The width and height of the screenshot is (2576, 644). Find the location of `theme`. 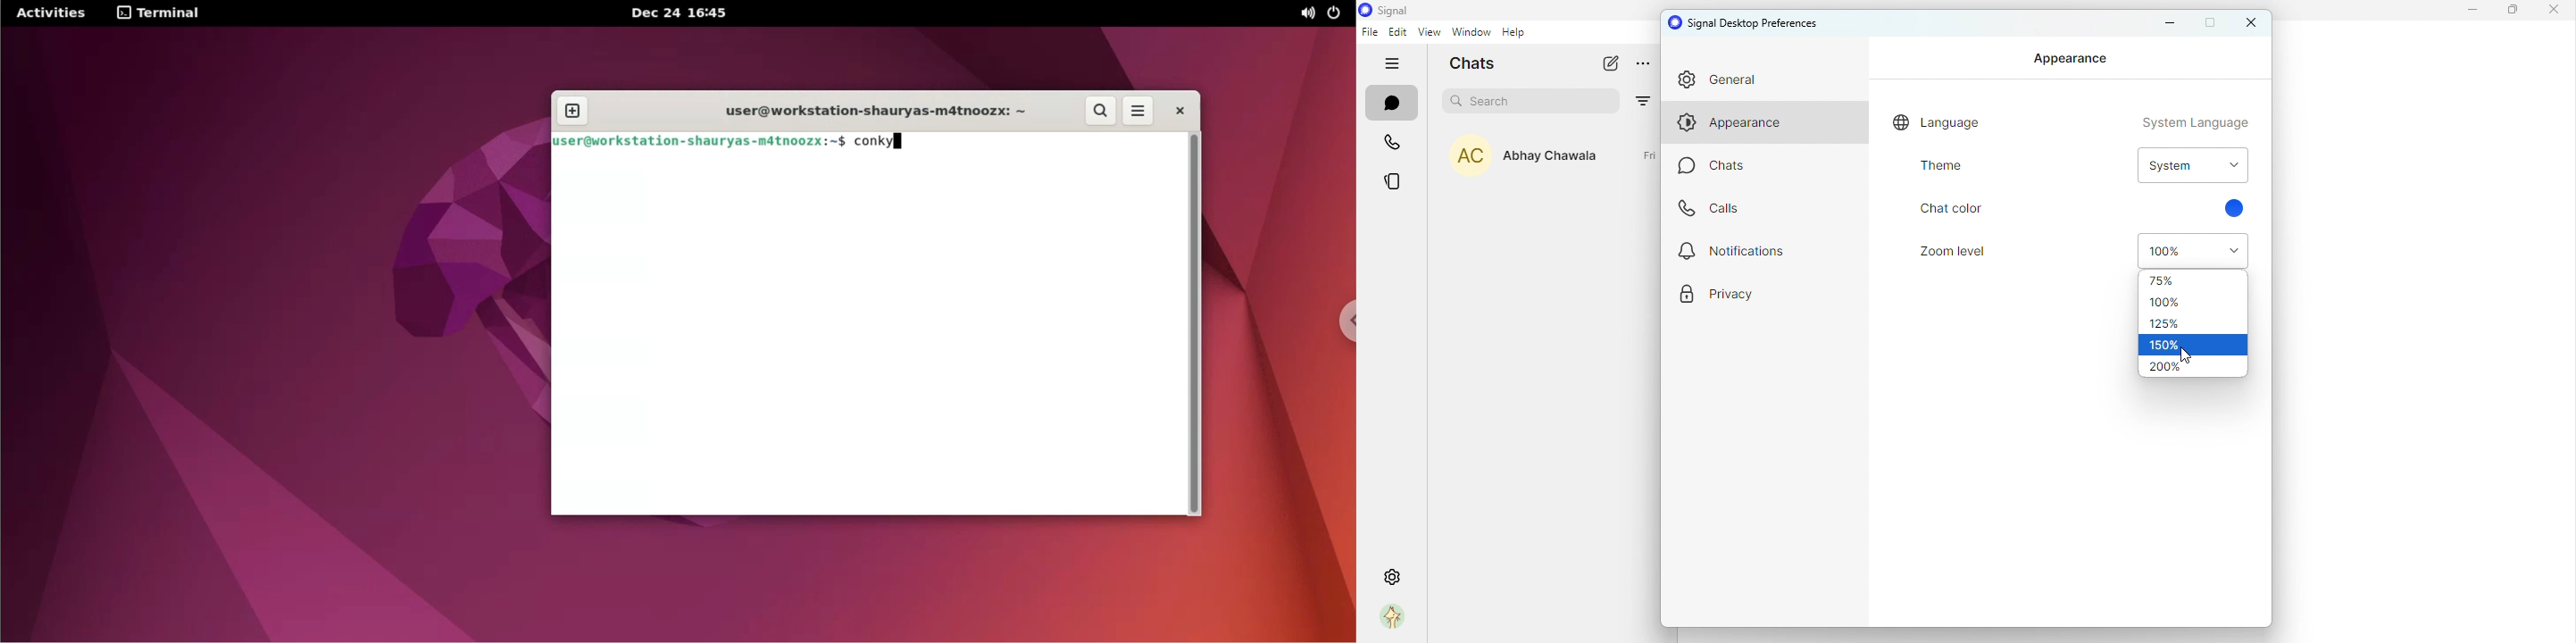

theme is located at coordinates (1944, 170).